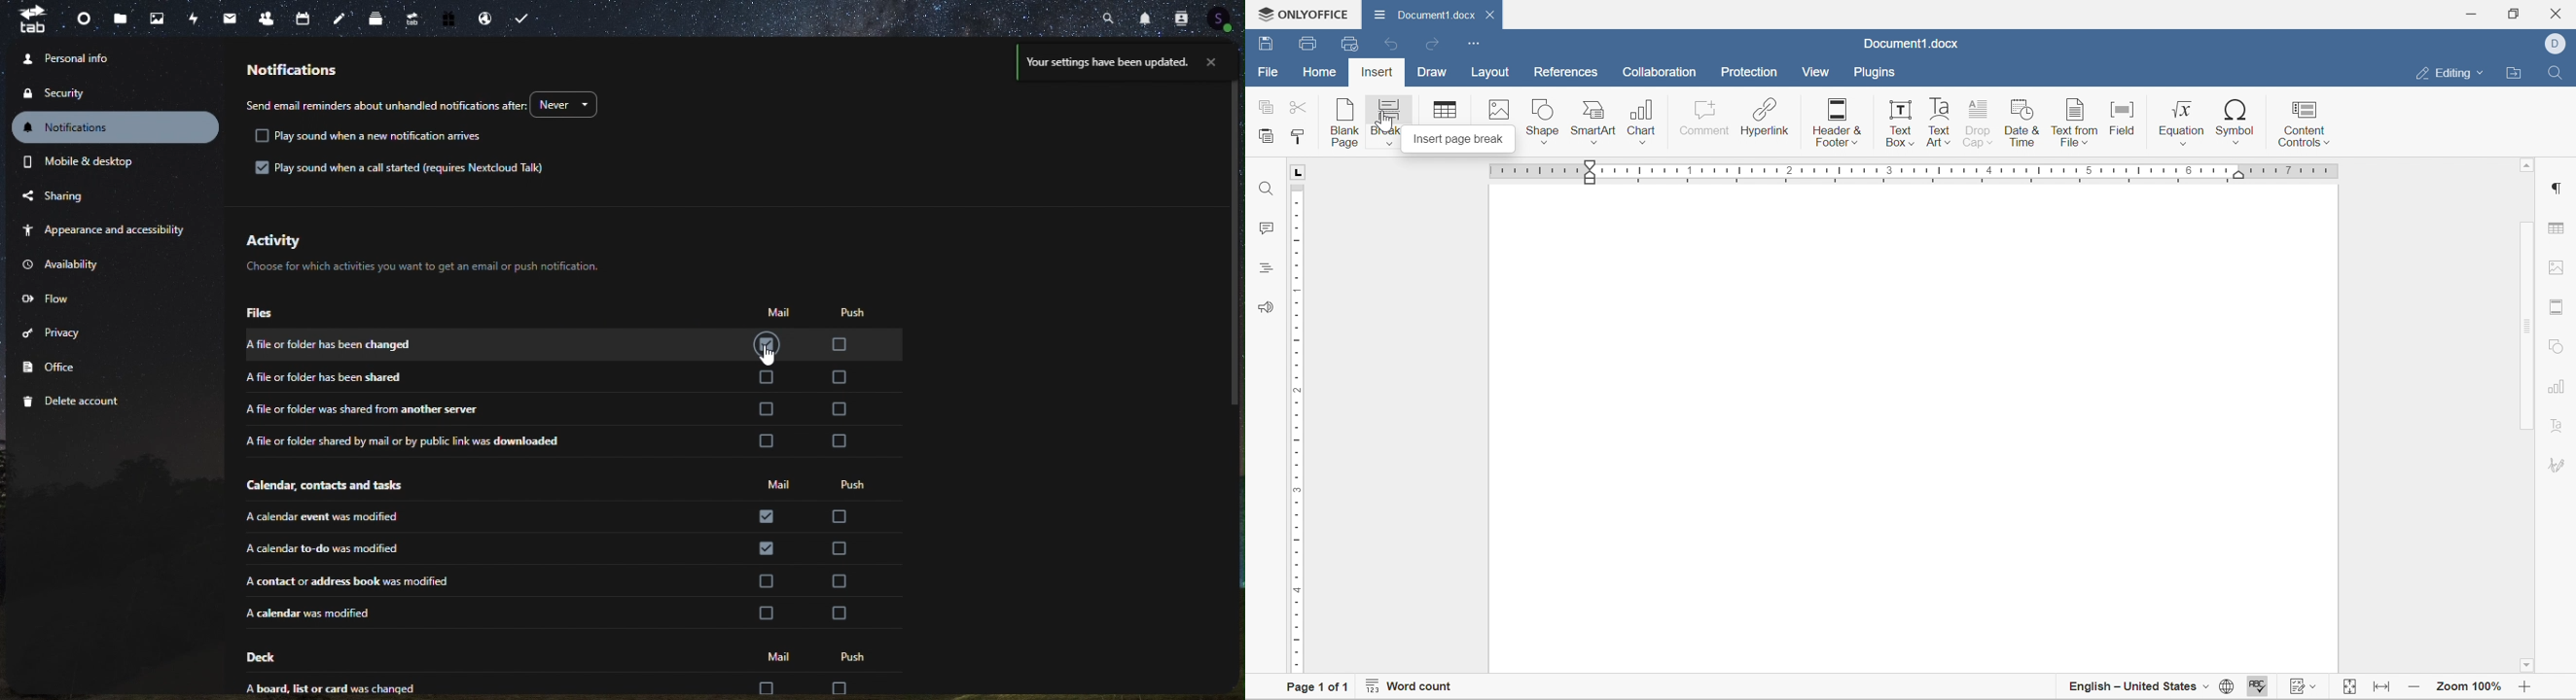 This screenshot has width=2576, height=700. What do you see at coordinates (1101, 66) in the screenshot?
I see `your setting have been updated` at bounding box center [1101, 66].